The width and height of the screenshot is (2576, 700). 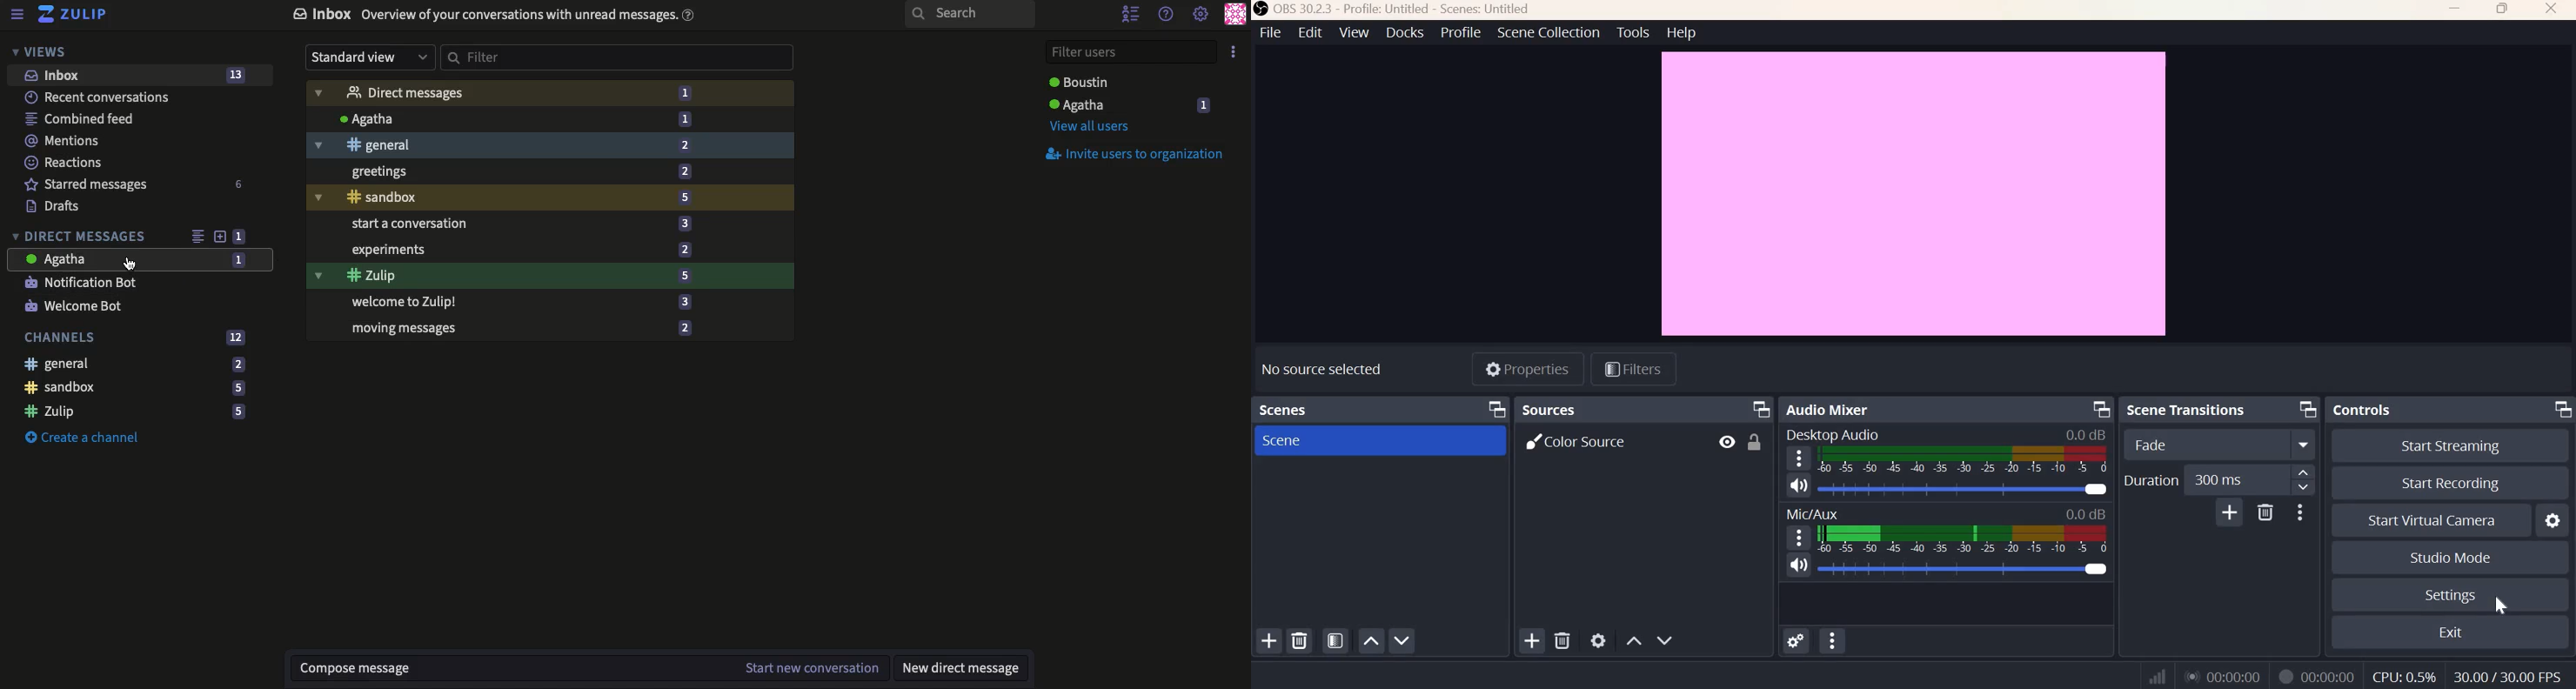 I want to click on Frame Rate (FPS), so click(x=2403, y=673).